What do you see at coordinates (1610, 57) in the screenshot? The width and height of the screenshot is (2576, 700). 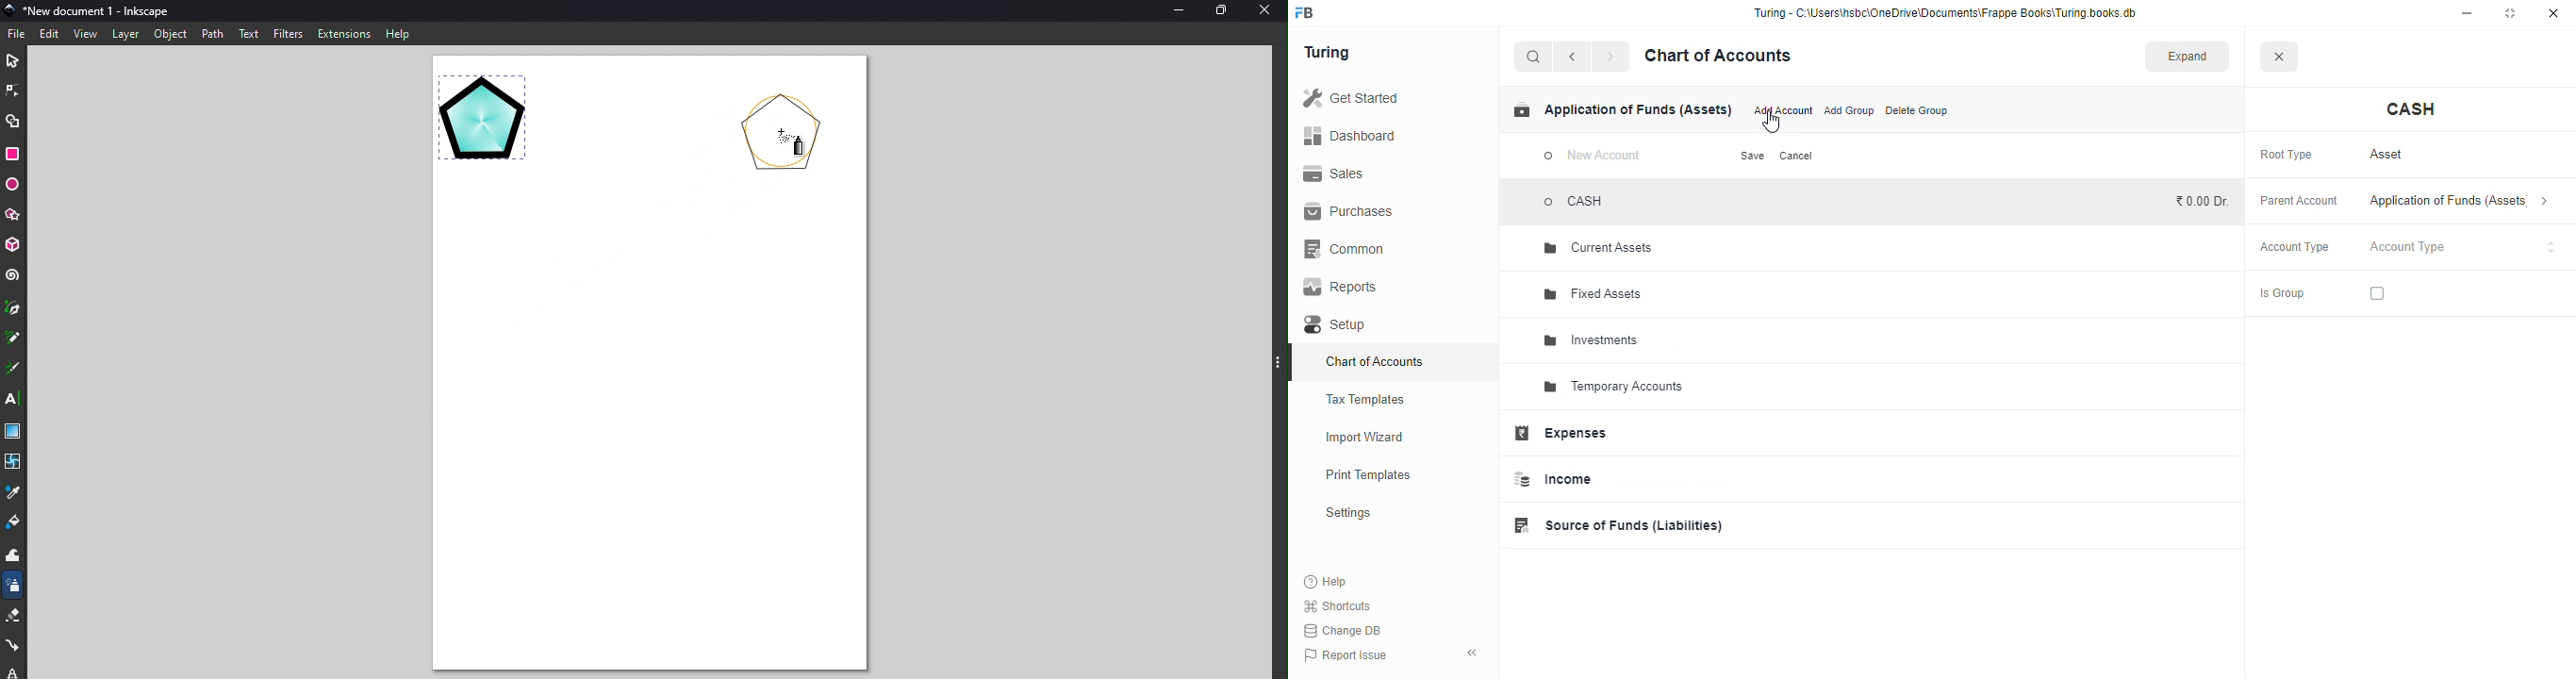 I see `forward` at bounding box center [1610, 57].